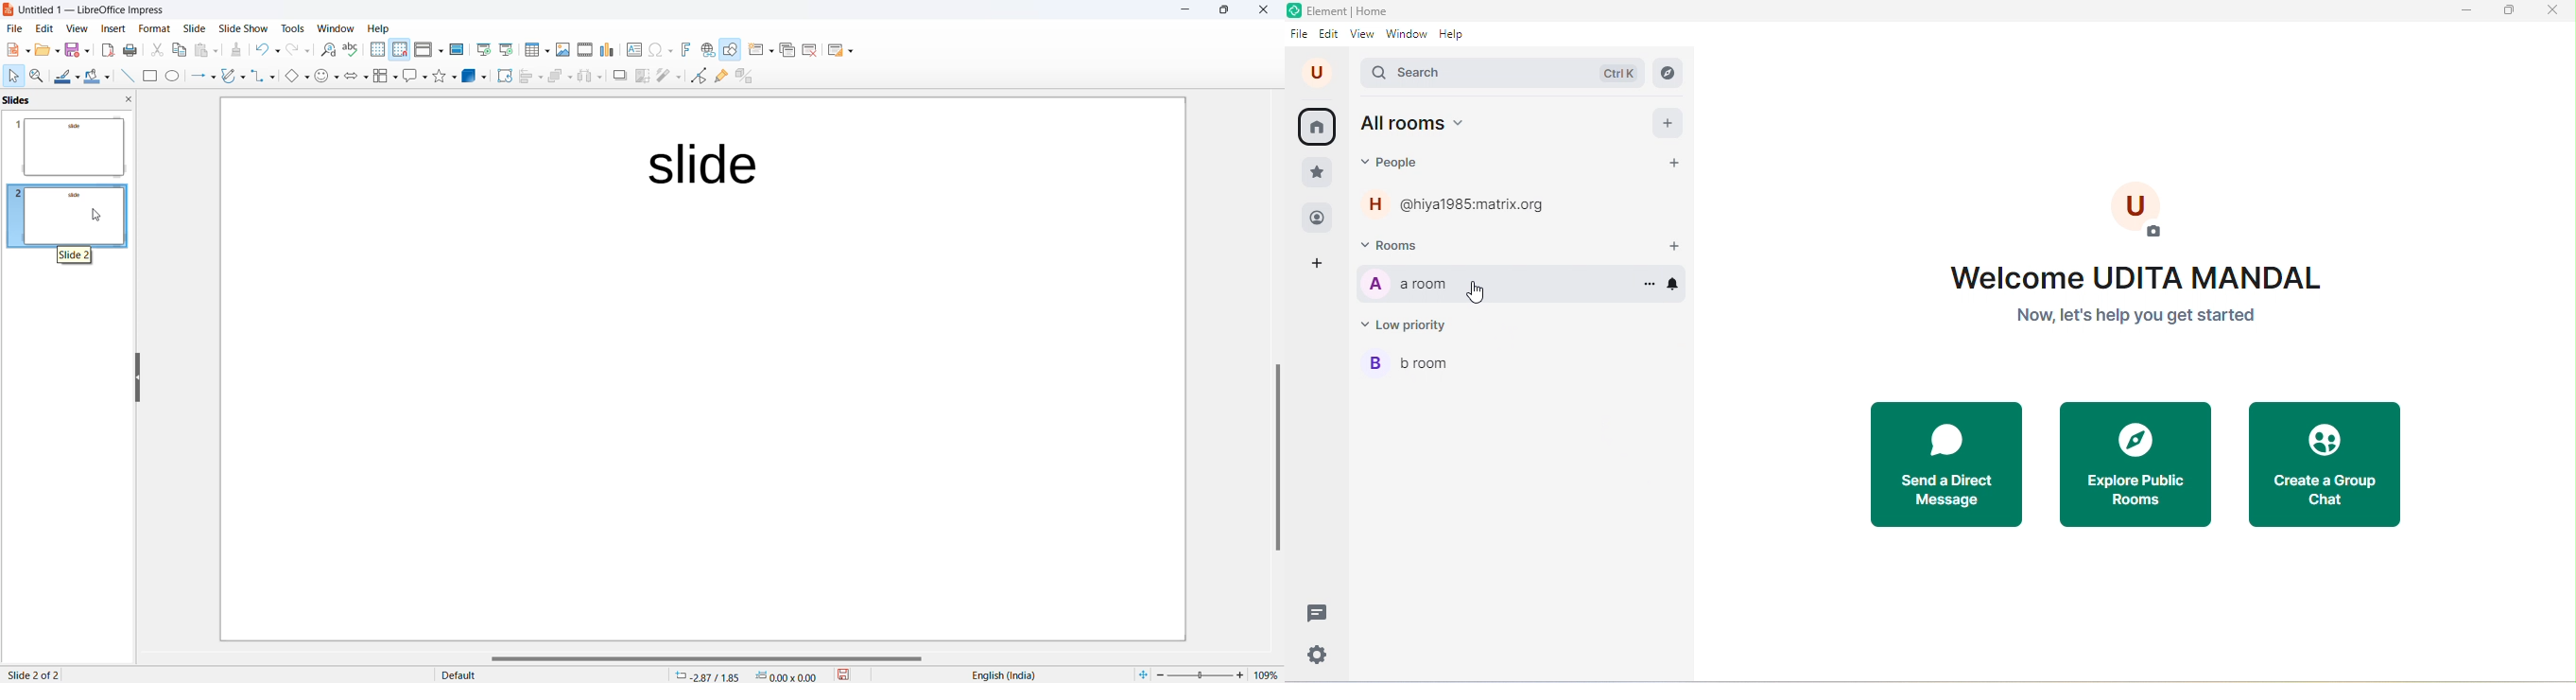  I want to click on add profile photo, so click(2137, 212).